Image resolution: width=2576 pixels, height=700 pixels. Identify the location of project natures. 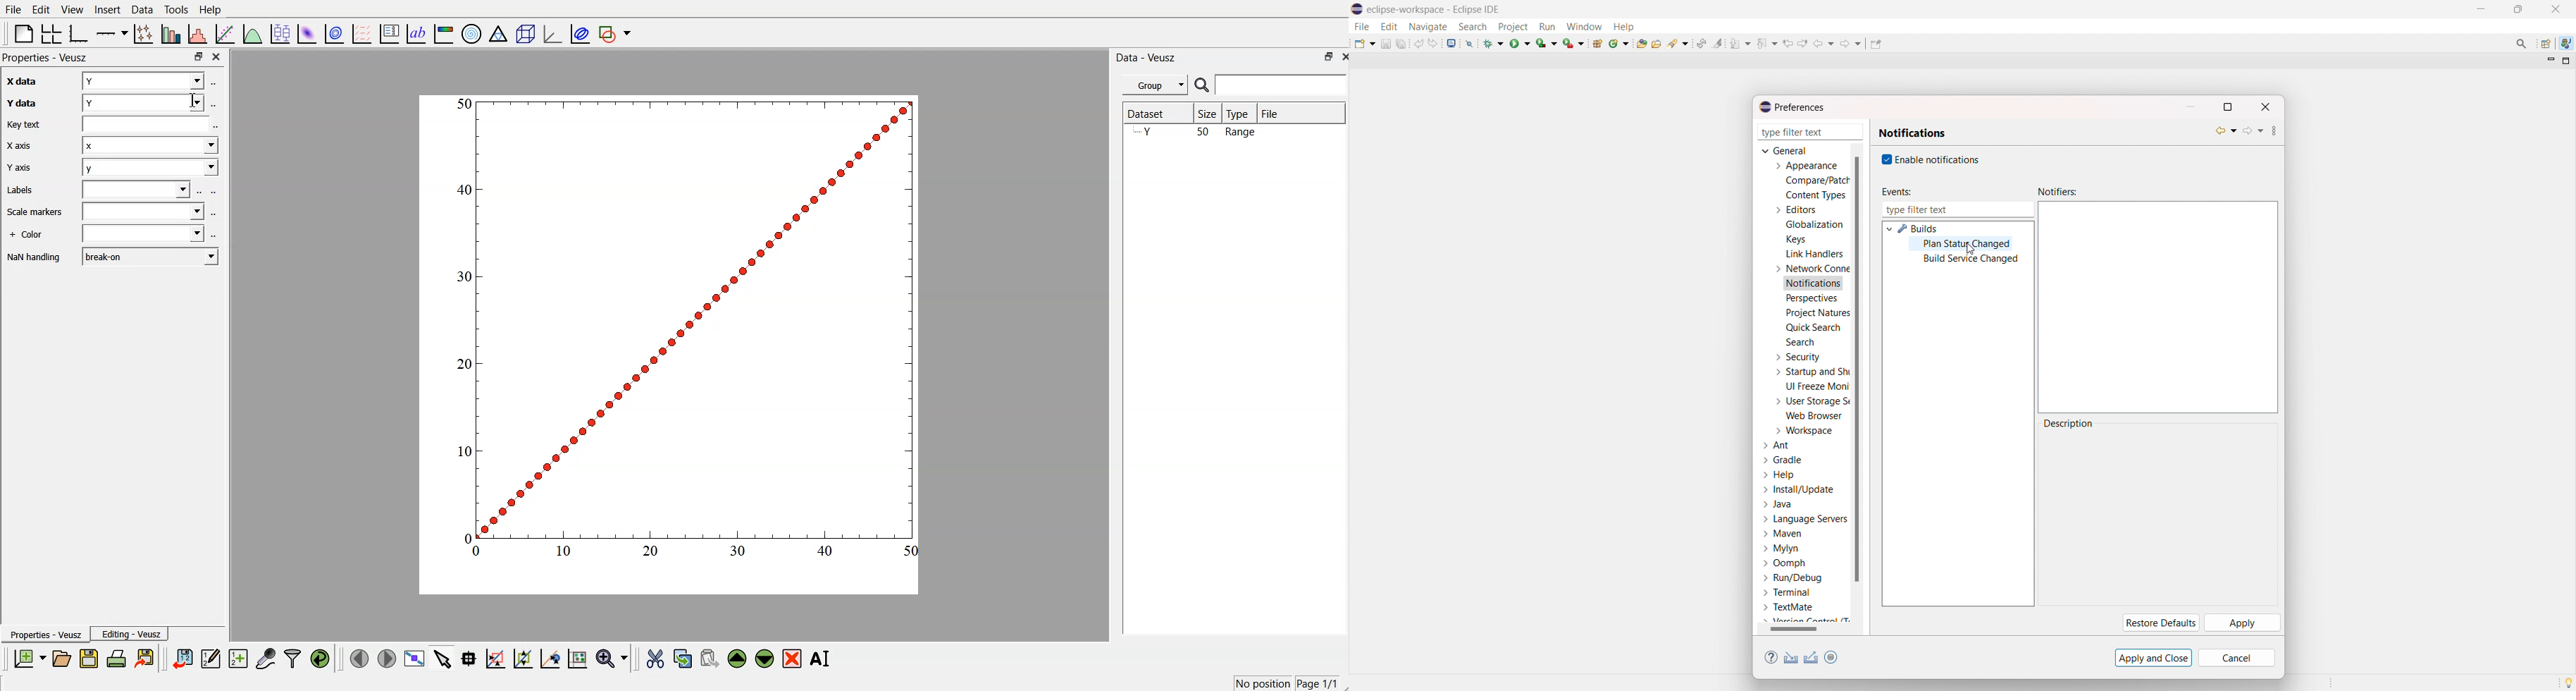
(1817, 312).